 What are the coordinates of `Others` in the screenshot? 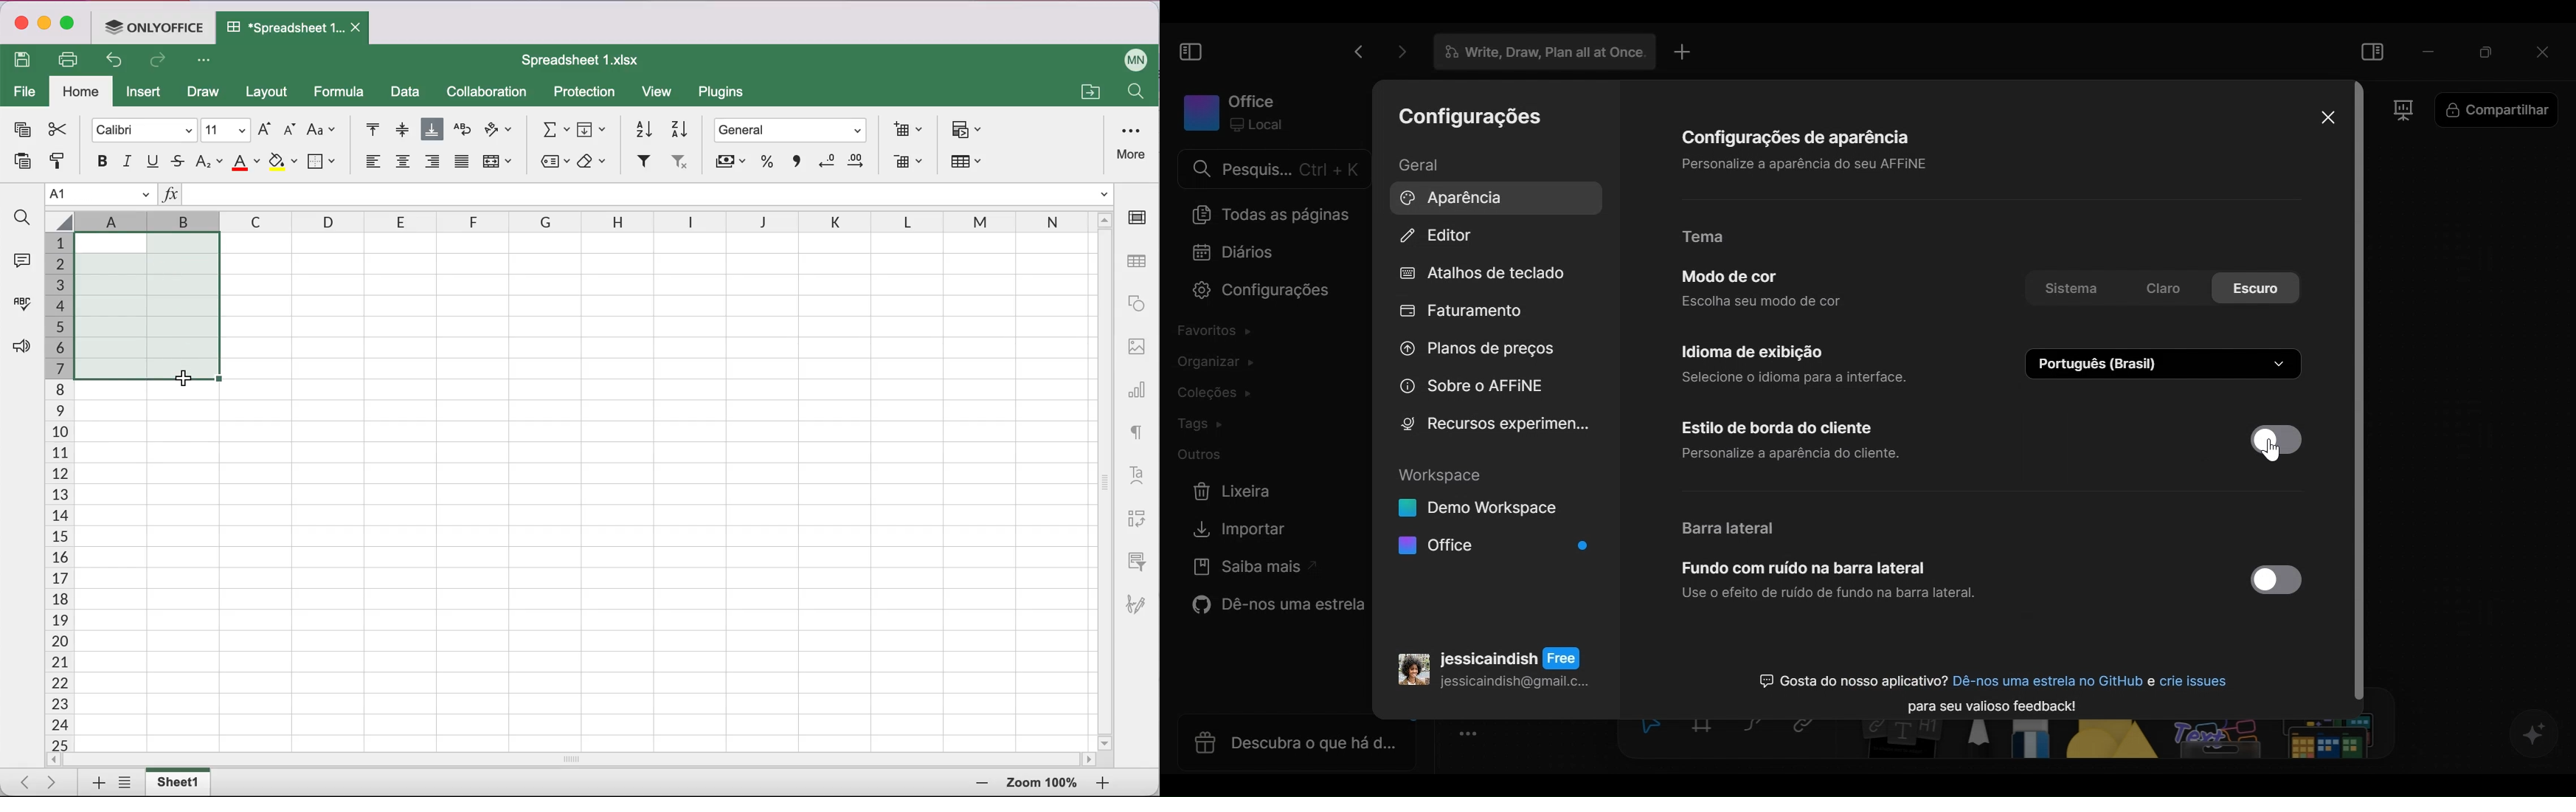 It's located at (2274, 741).